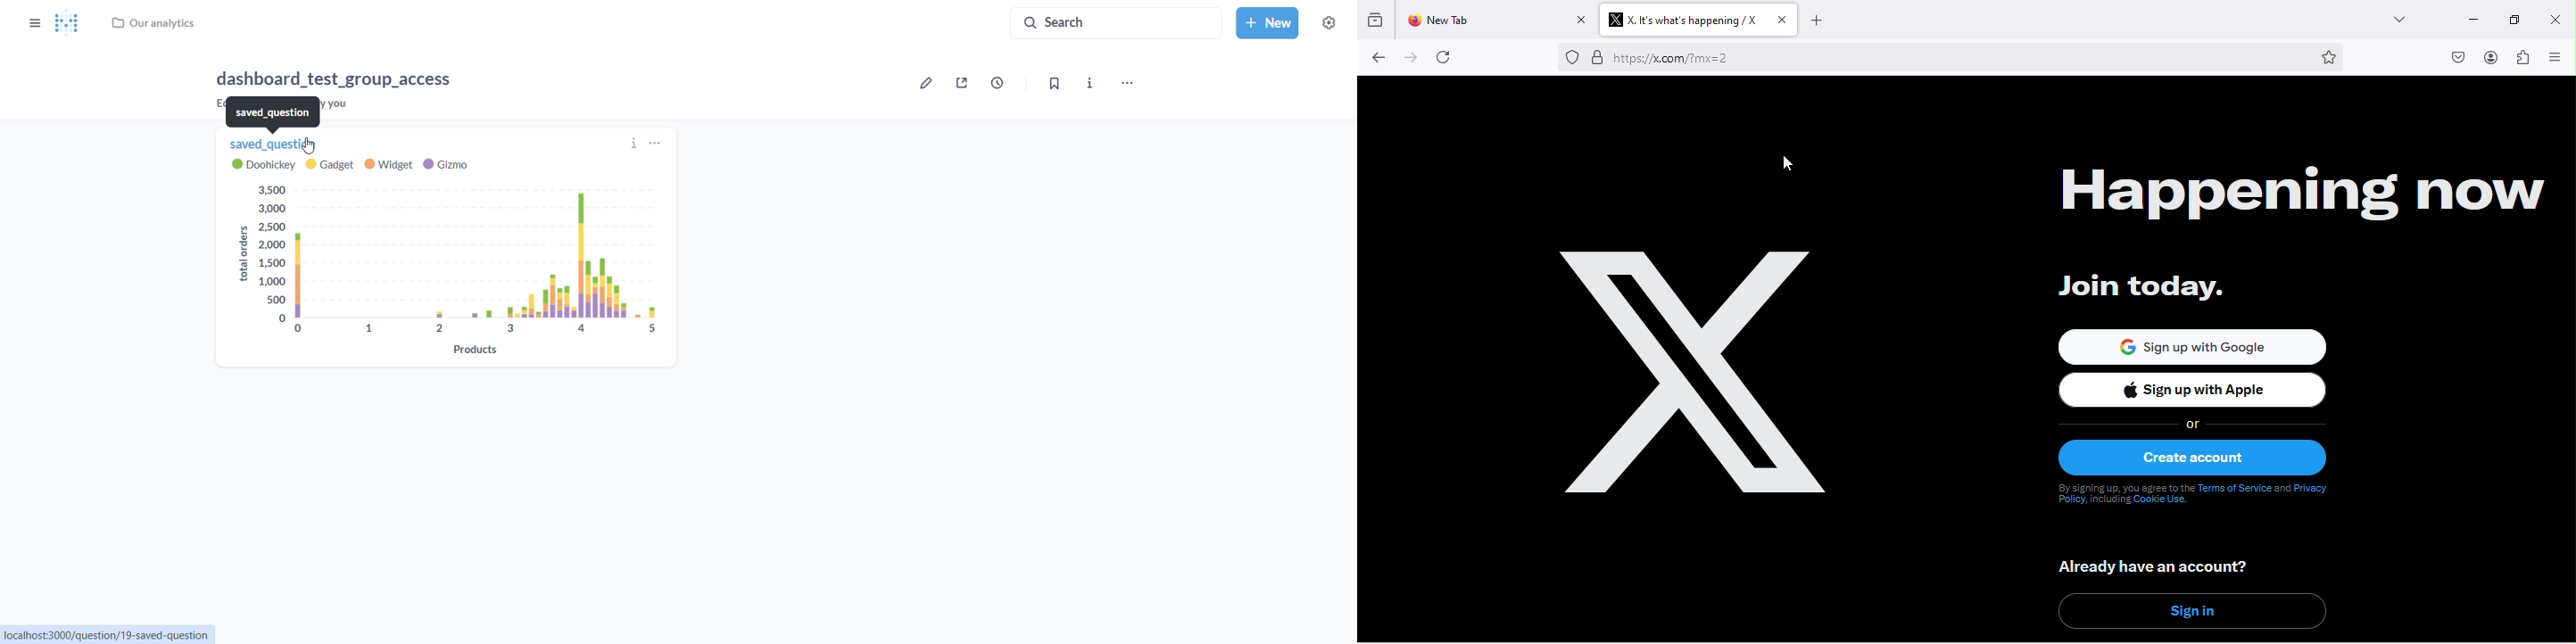  Describe the element at coordinates (108, 635) in the screenshot. I see `localhost/question/19-saved-question` at that location.